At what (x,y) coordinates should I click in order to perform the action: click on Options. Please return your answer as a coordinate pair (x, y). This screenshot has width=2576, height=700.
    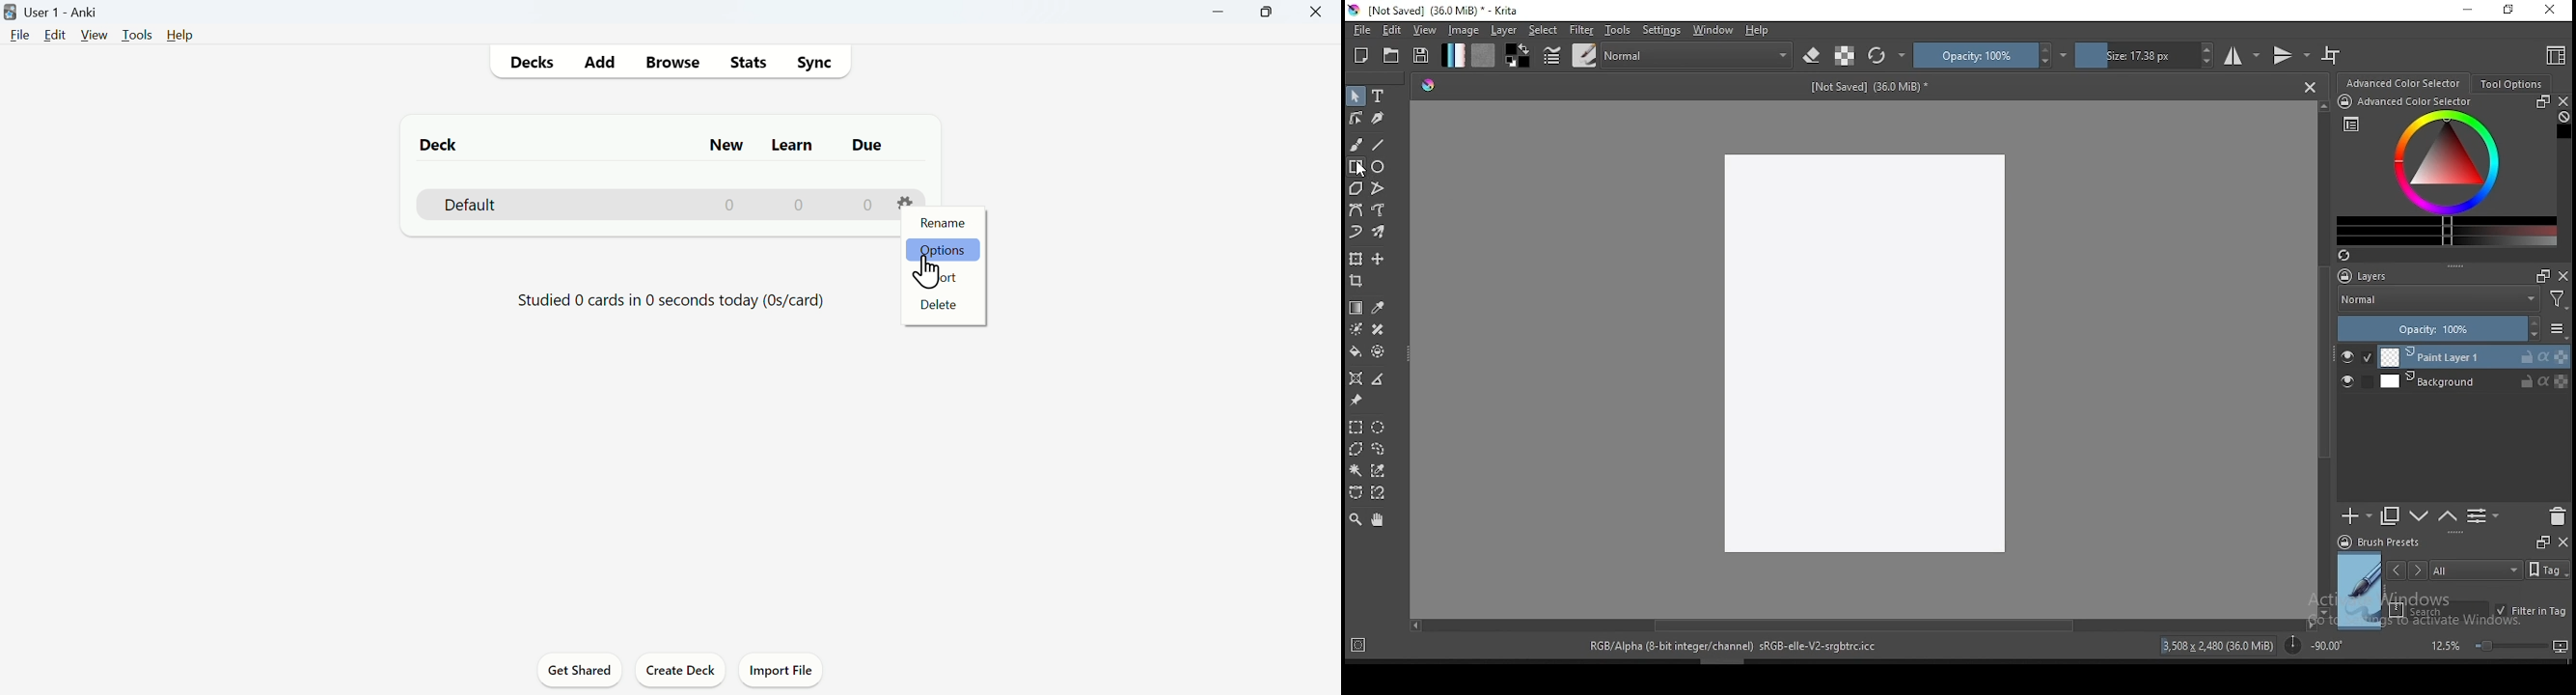
    Looking at the image, I should click on (942, 252).